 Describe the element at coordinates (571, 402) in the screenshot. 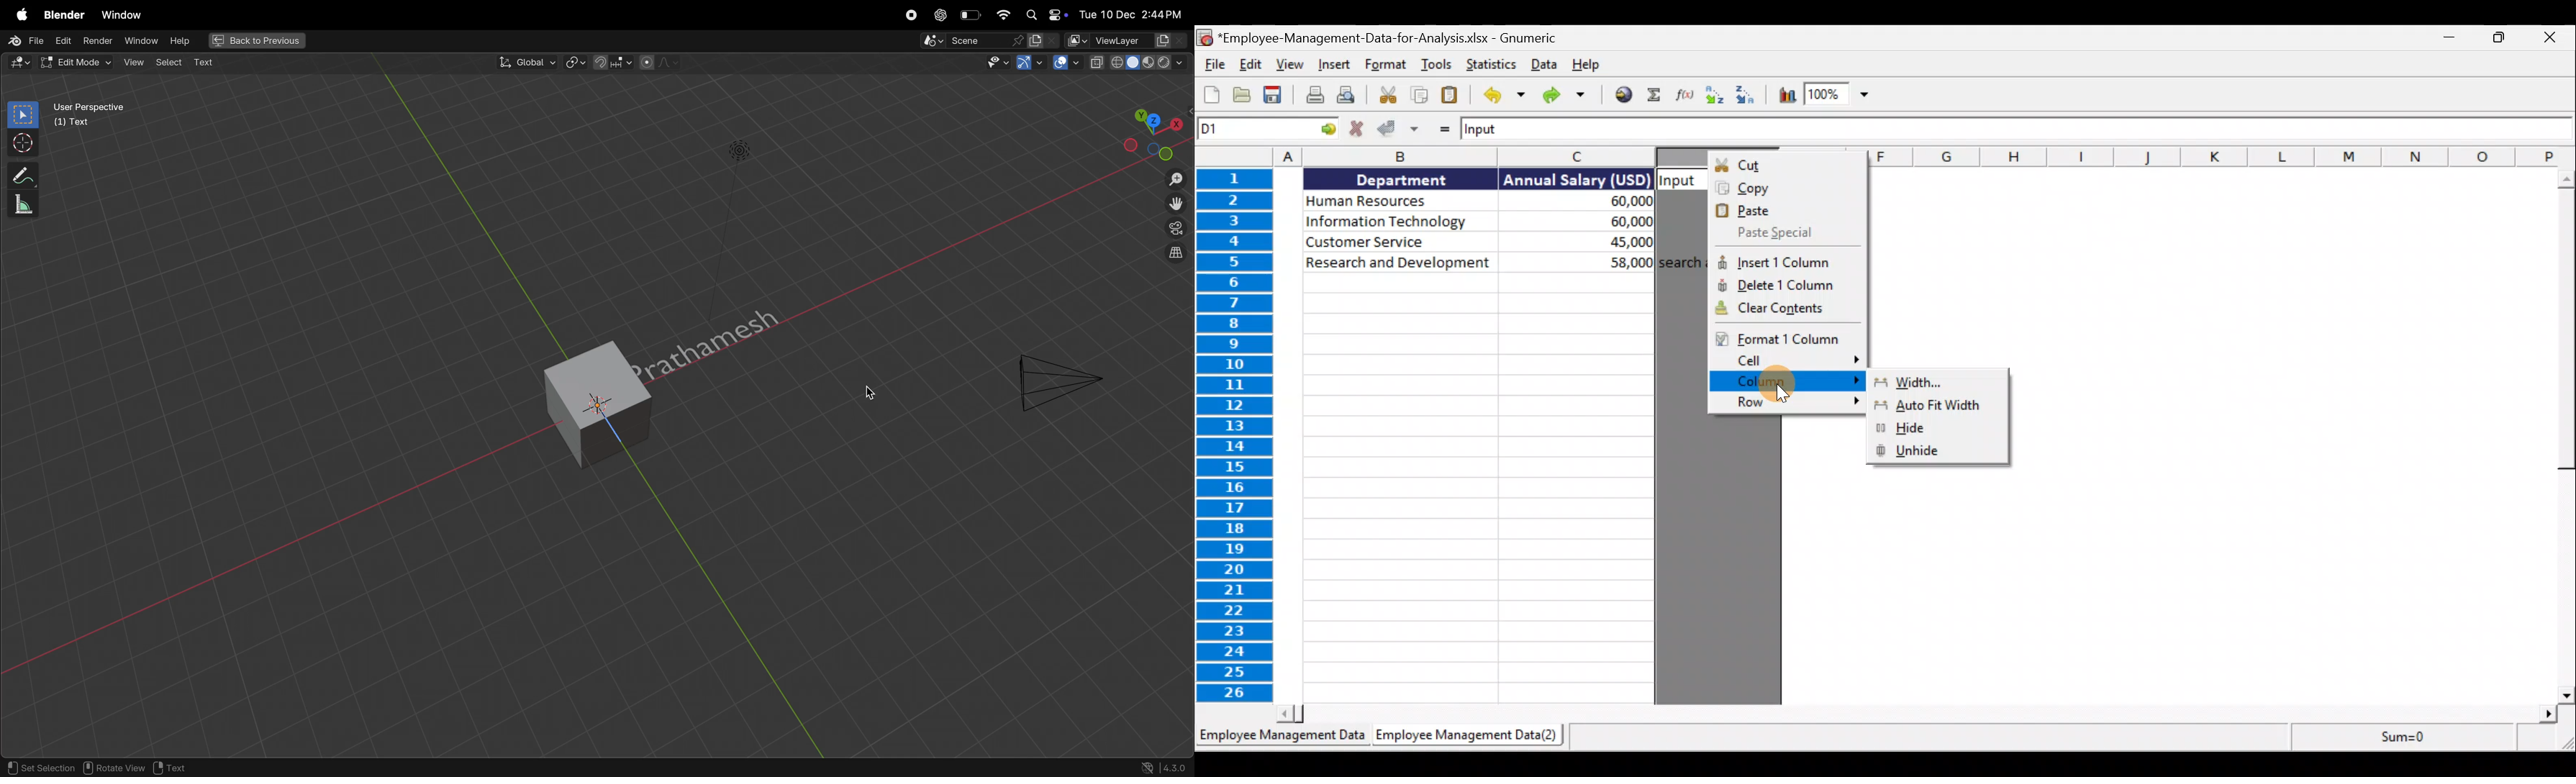

I see `3D cube` at that location.